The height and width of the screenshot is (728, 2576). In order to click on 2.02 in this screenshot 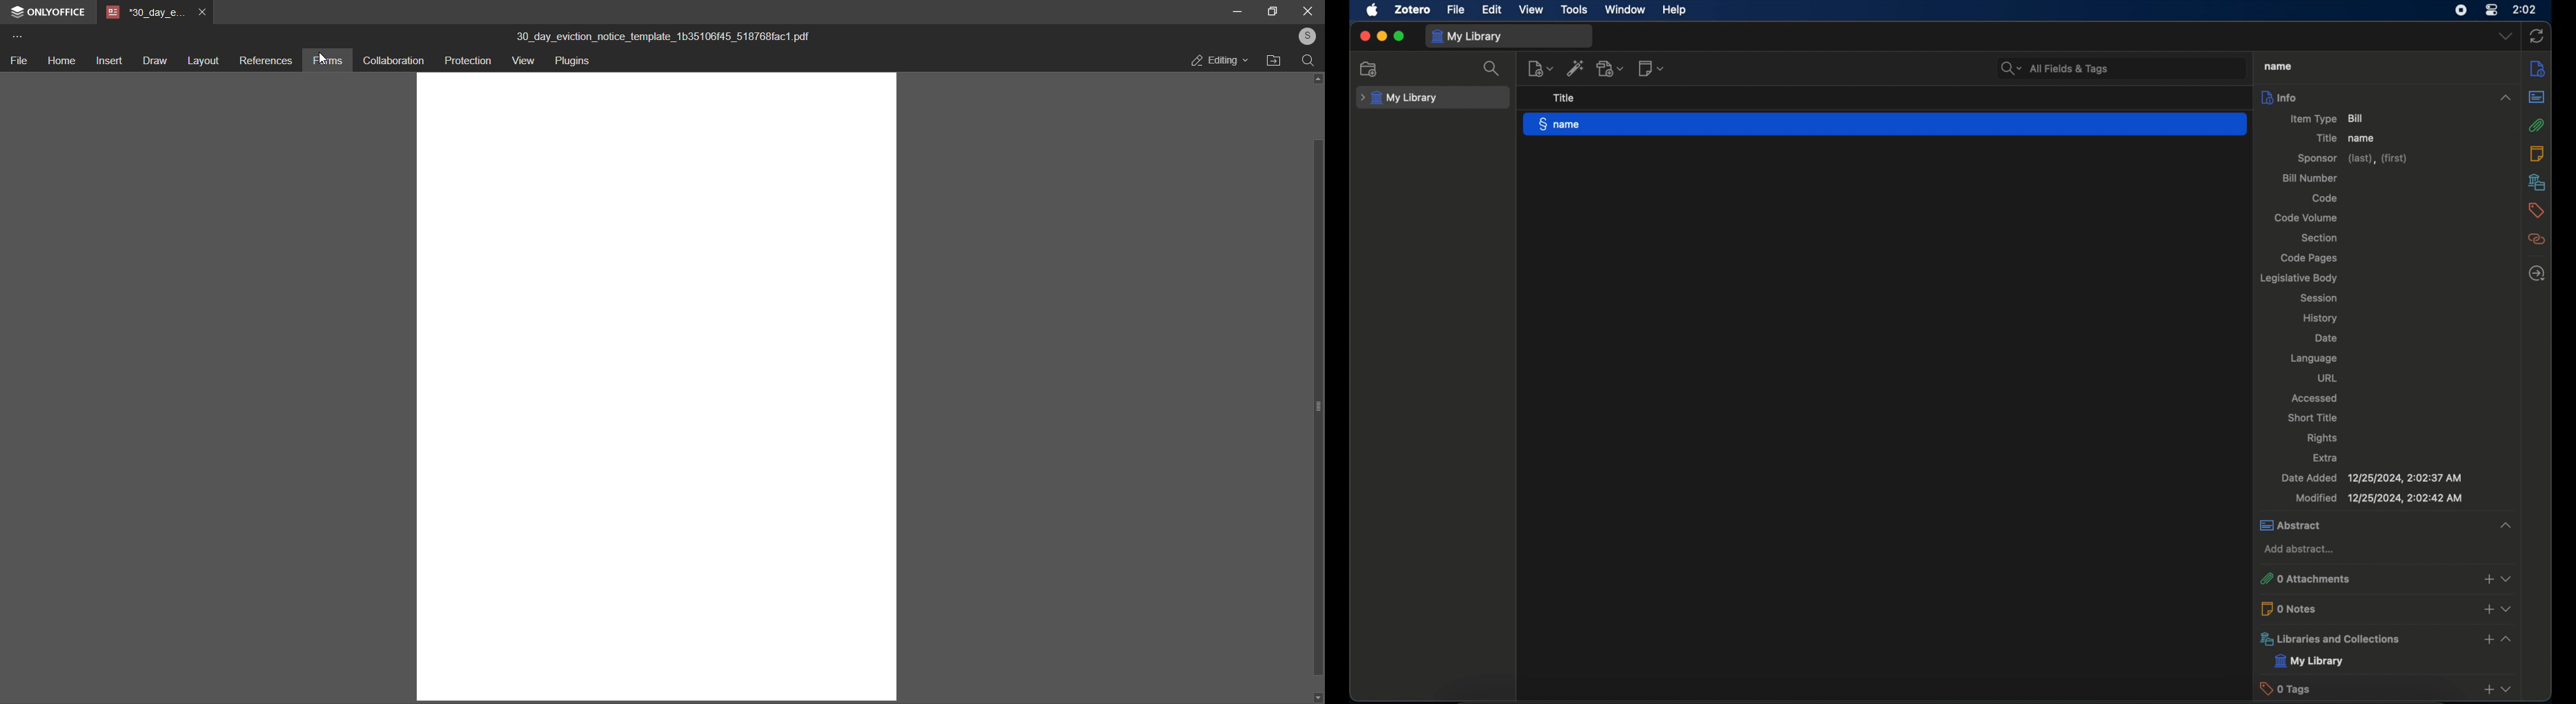, I will do `click(2525, 8)`.